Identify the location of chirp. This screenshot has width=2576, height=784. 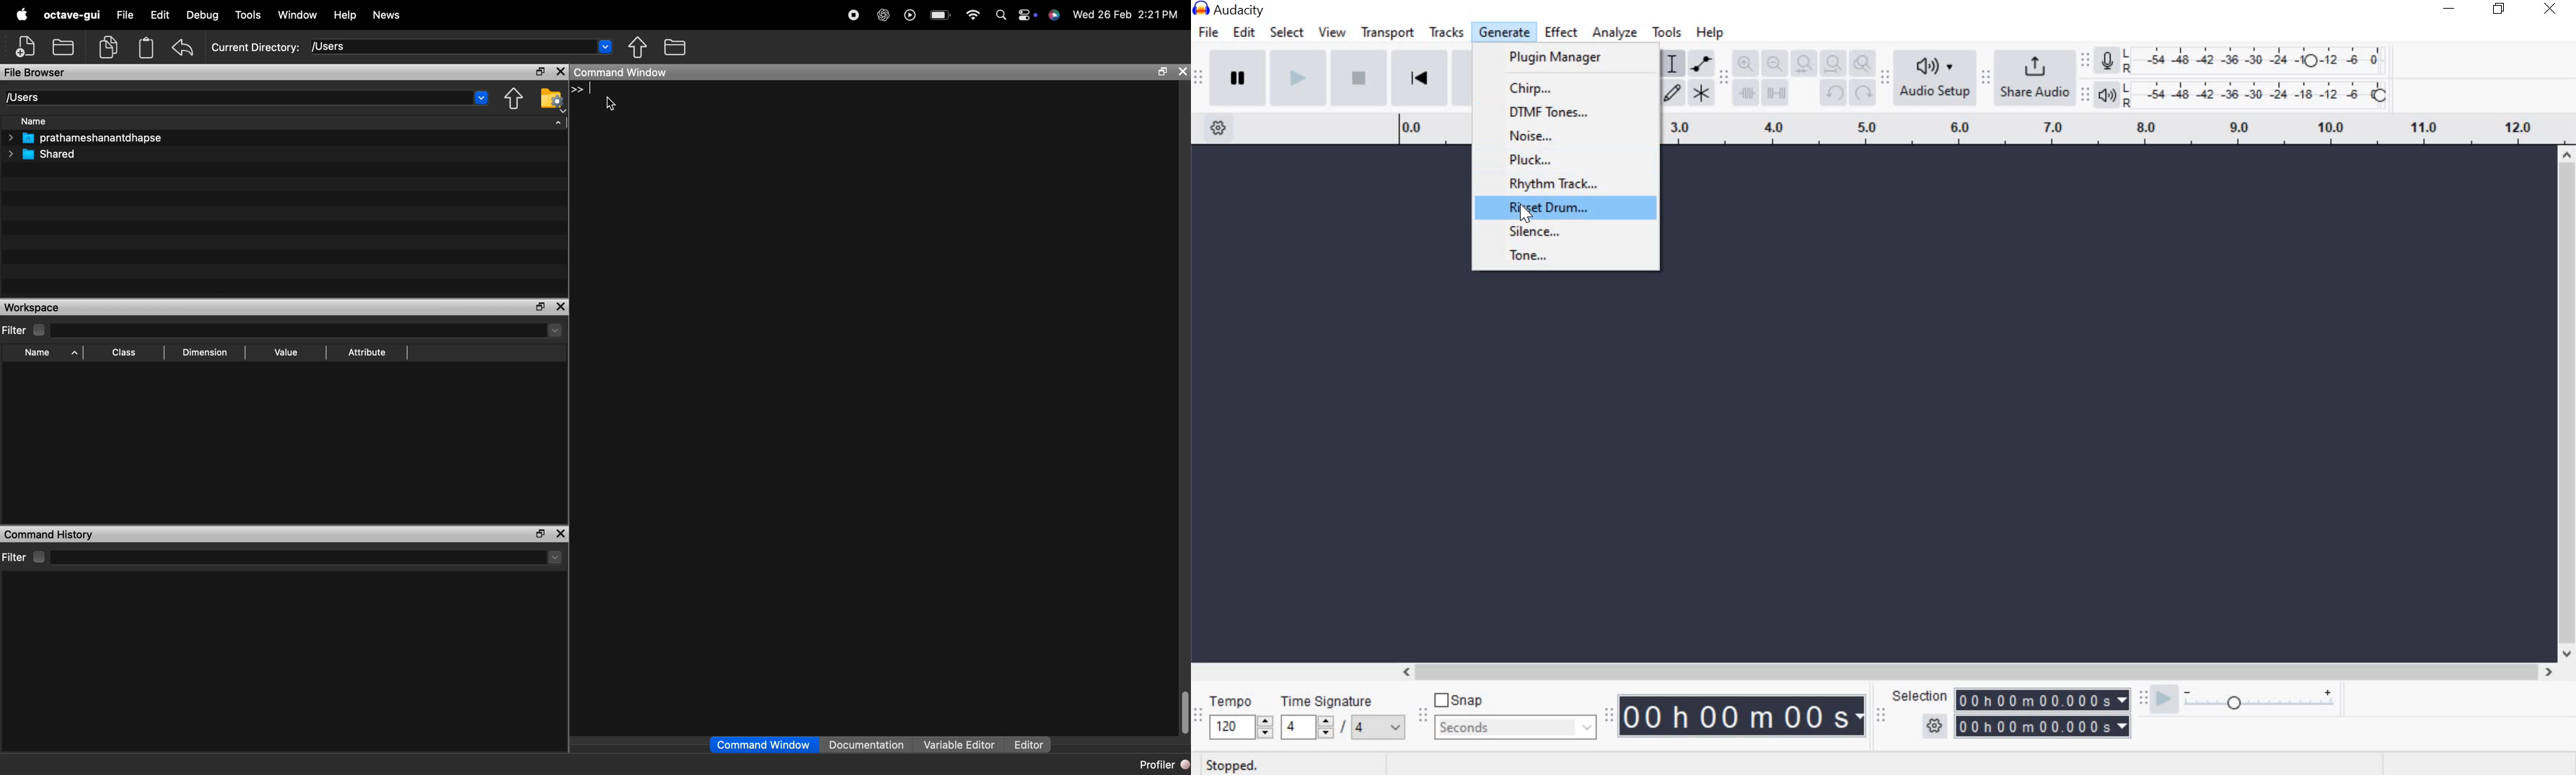
(1573, 87).